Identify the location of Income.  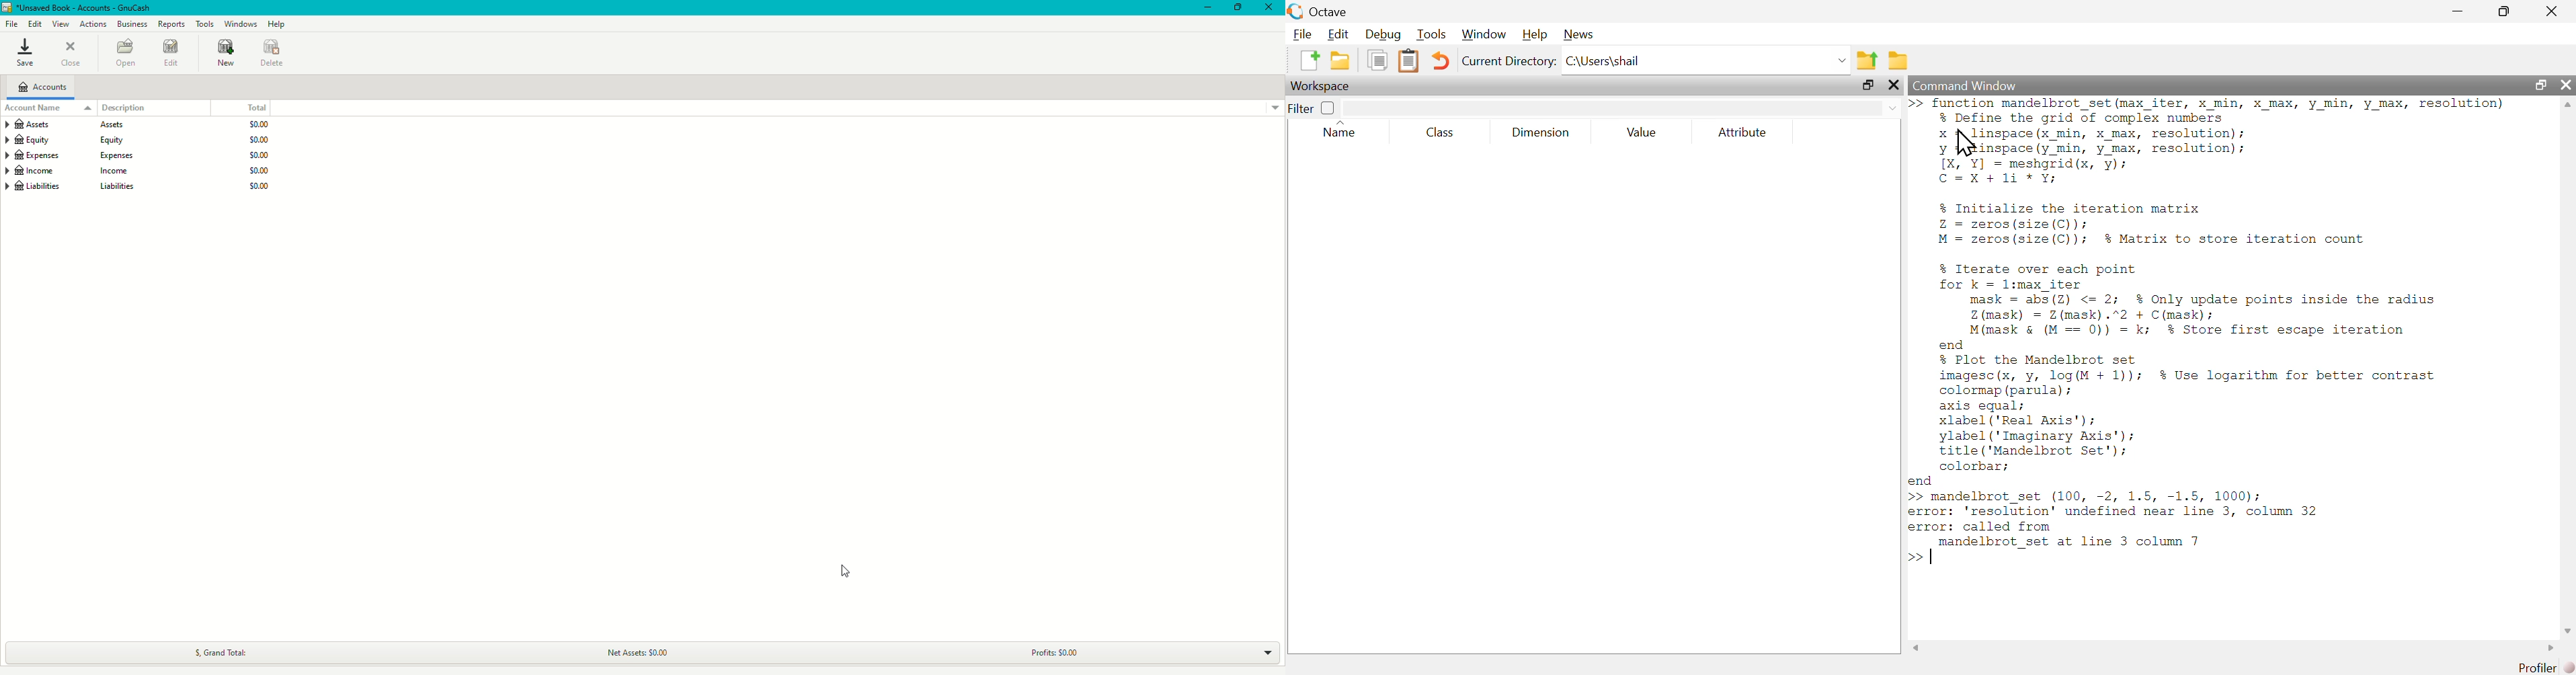
(138, 171).